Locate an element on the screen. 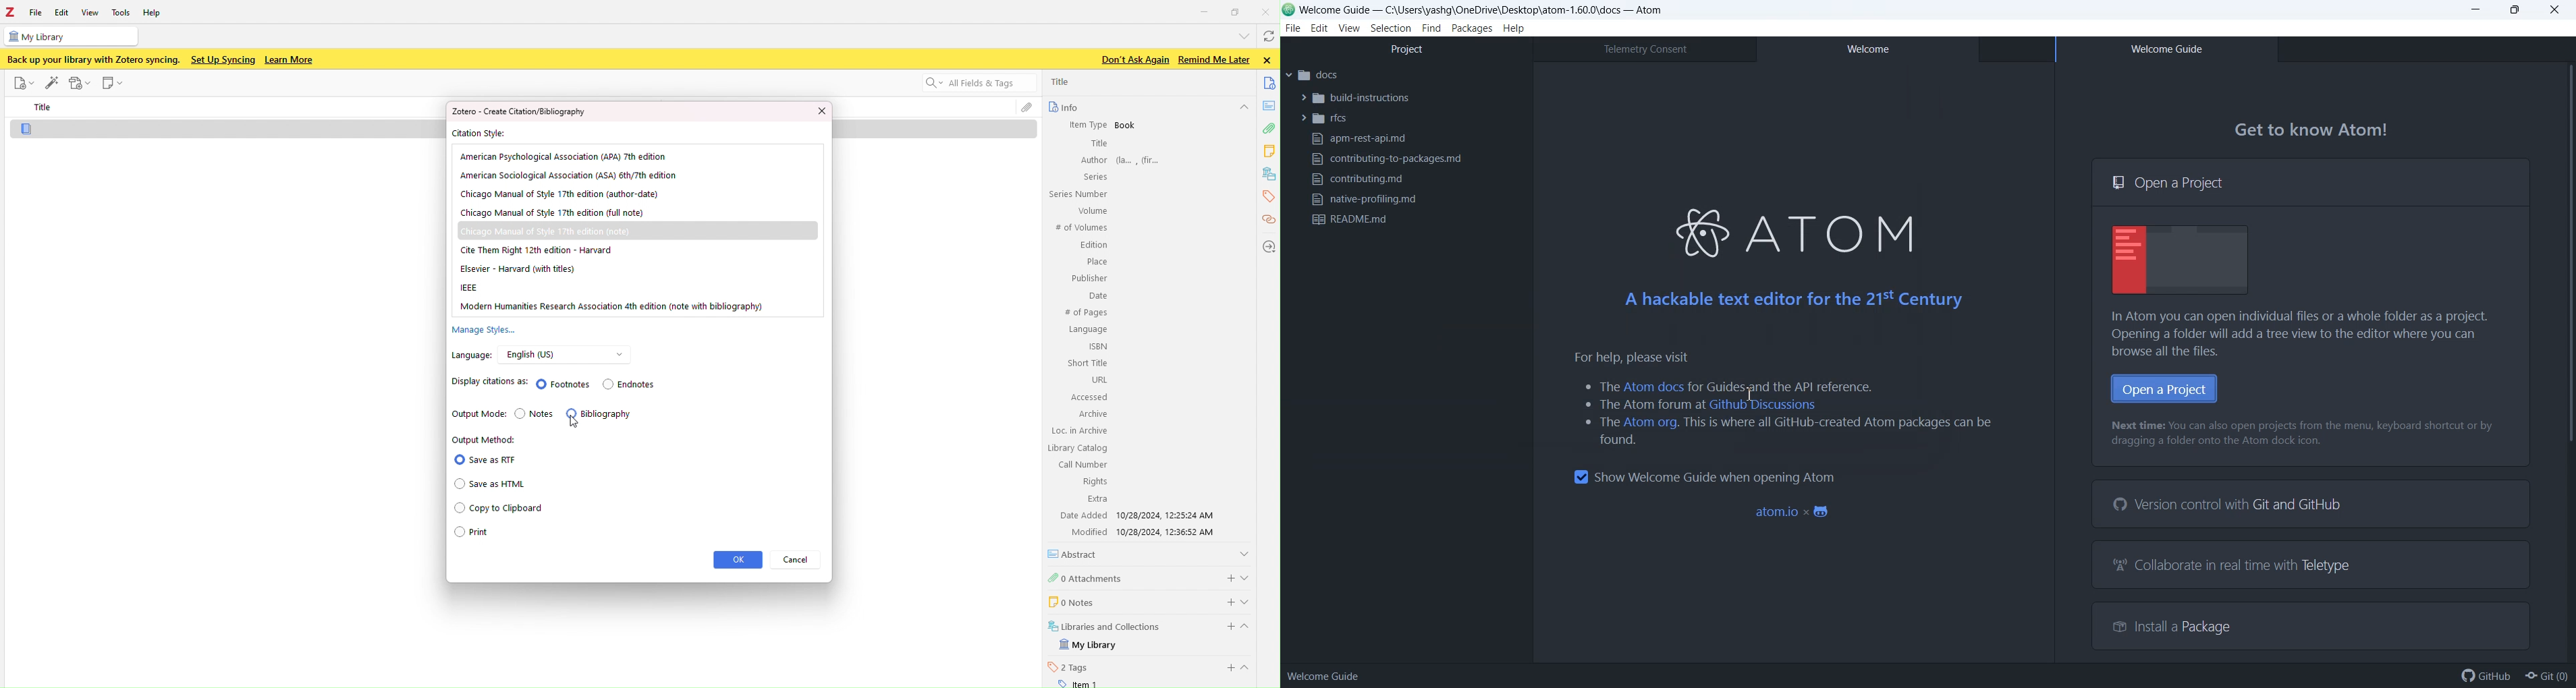  Open a Project is located at coordinates (2311, 182).